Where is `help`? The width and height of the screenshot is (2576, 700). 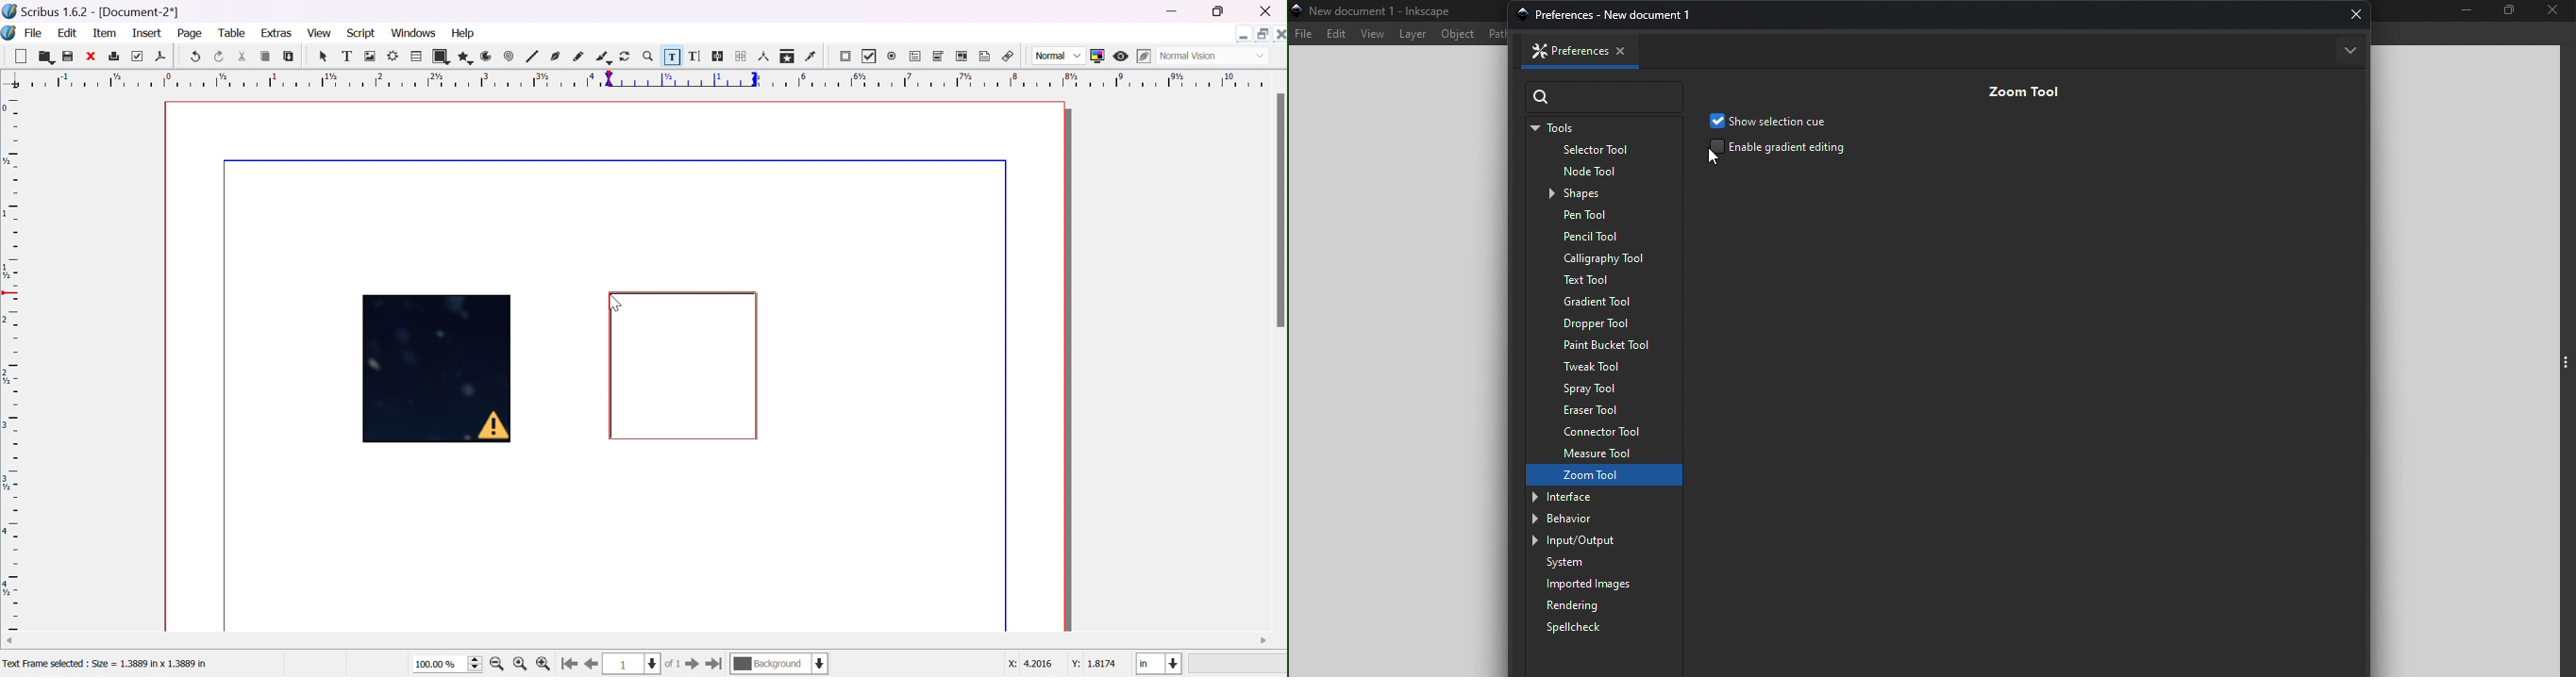 help is located at coordinates (465, 32).